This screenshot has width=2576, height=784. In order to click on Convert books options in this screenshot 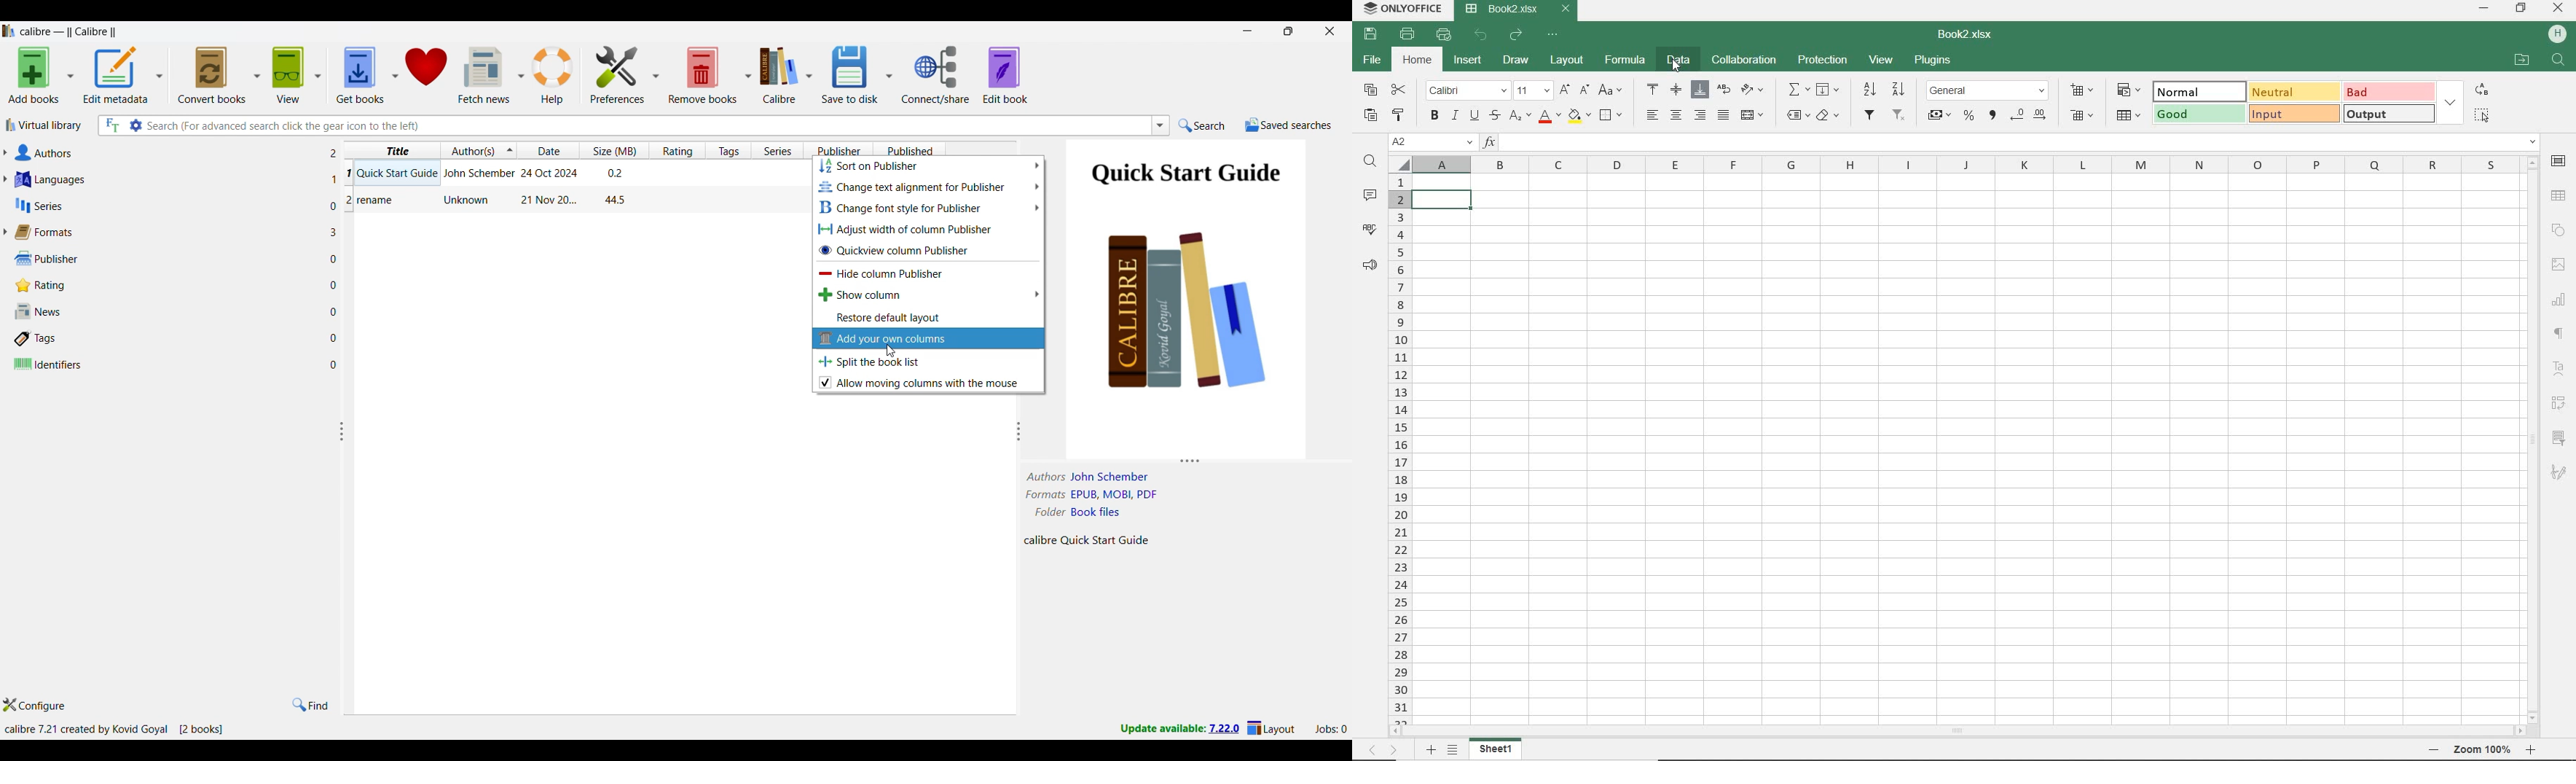, I will do `click(218, 75)`.